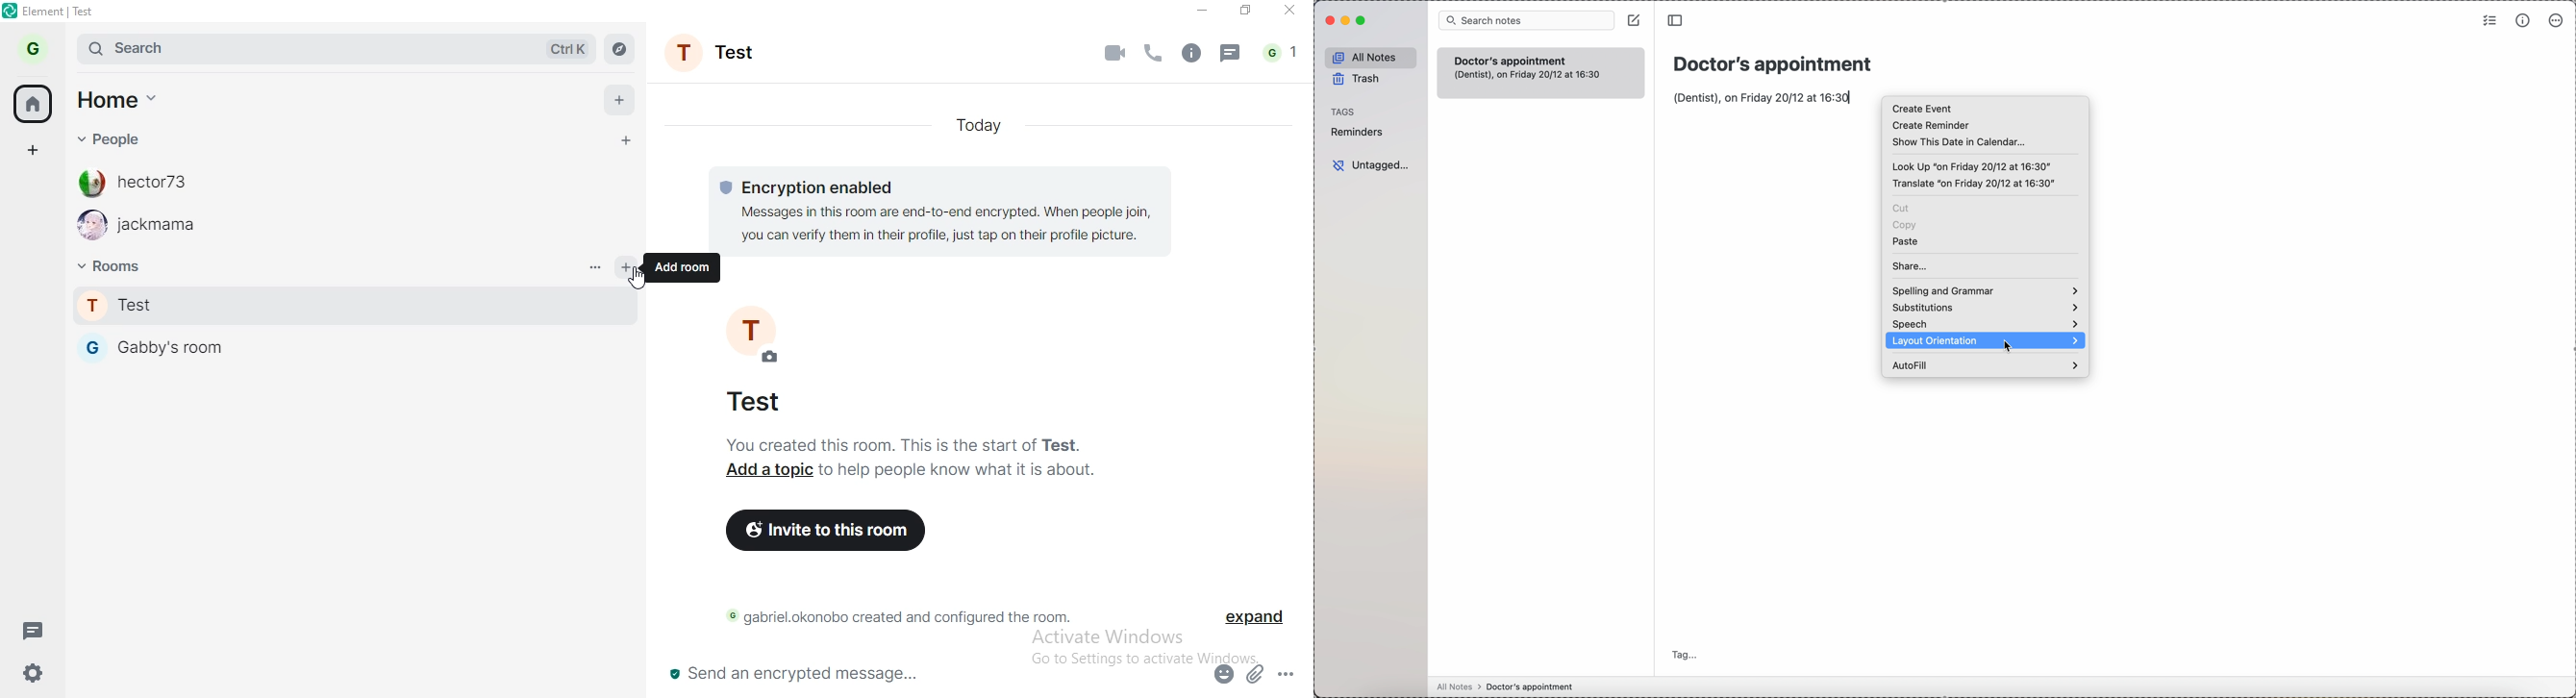 The image size is (2576, 700). What do you see at coordinates (618, 99) in the screenshot?
I see `add` at bounding box center [618, 99].